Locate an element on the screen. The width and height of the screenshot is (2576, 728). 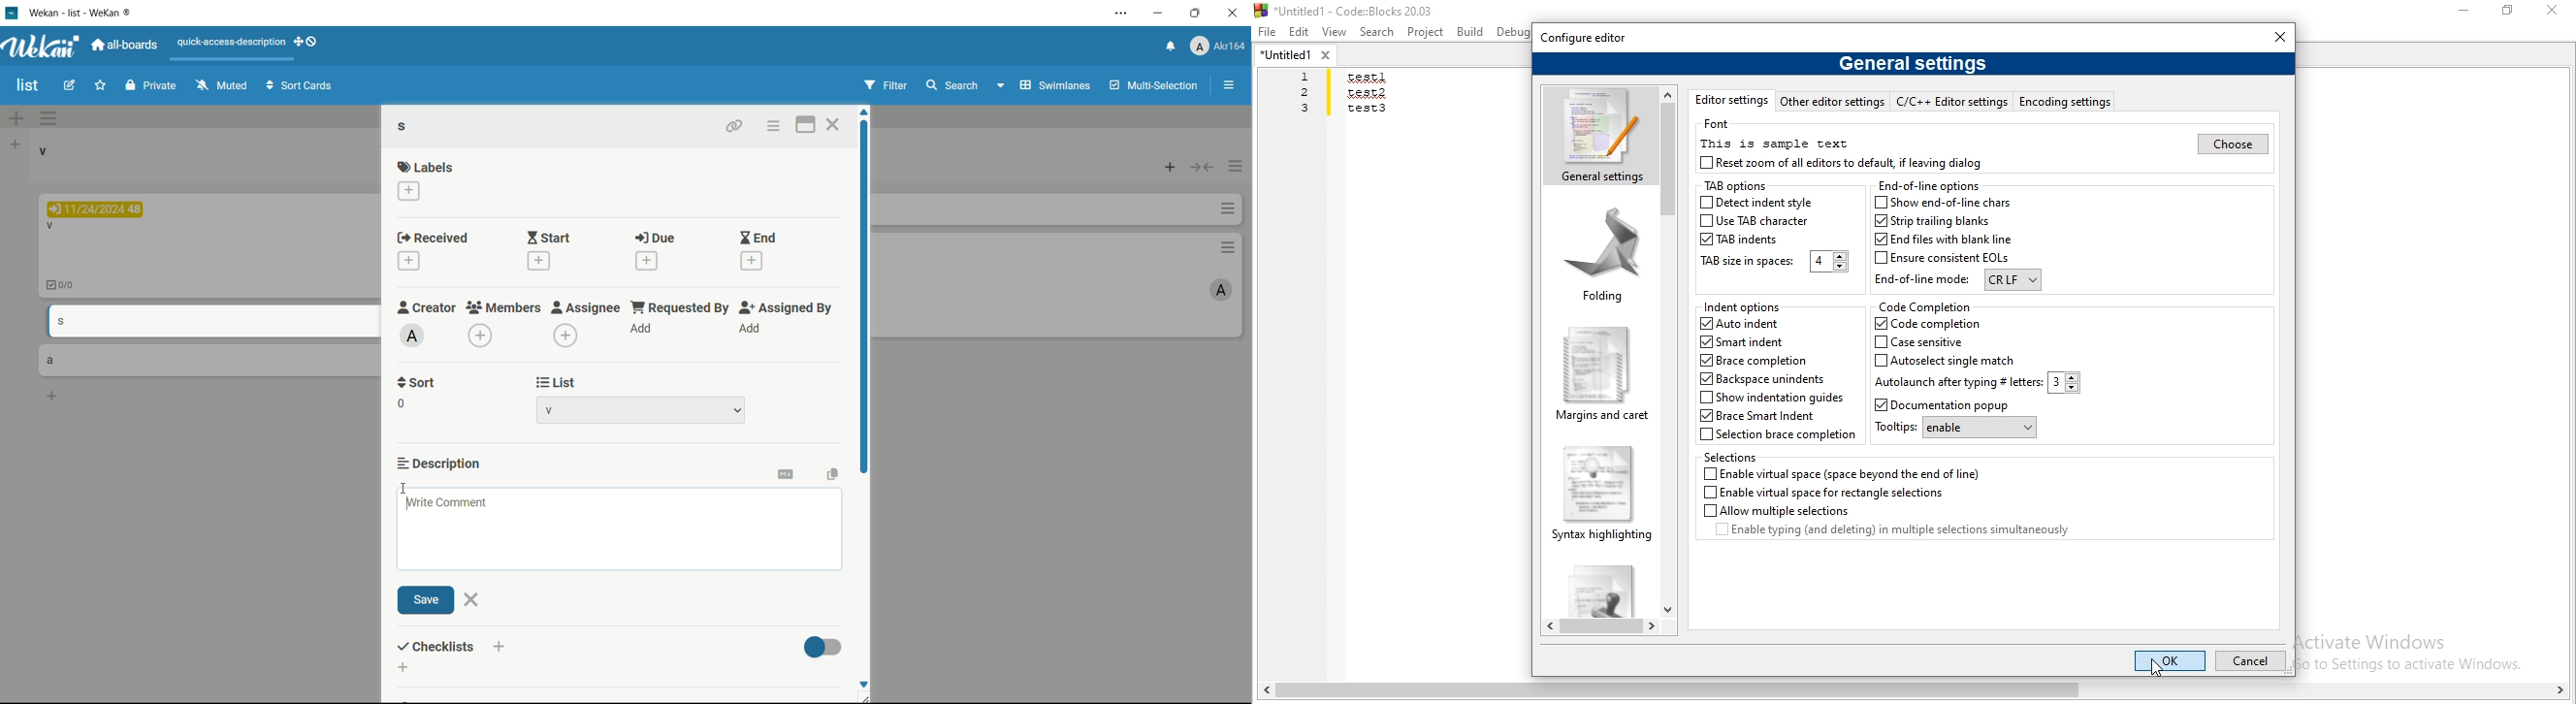
Enable virtual space for rectangle selections is located at coordinates (1822, 493).